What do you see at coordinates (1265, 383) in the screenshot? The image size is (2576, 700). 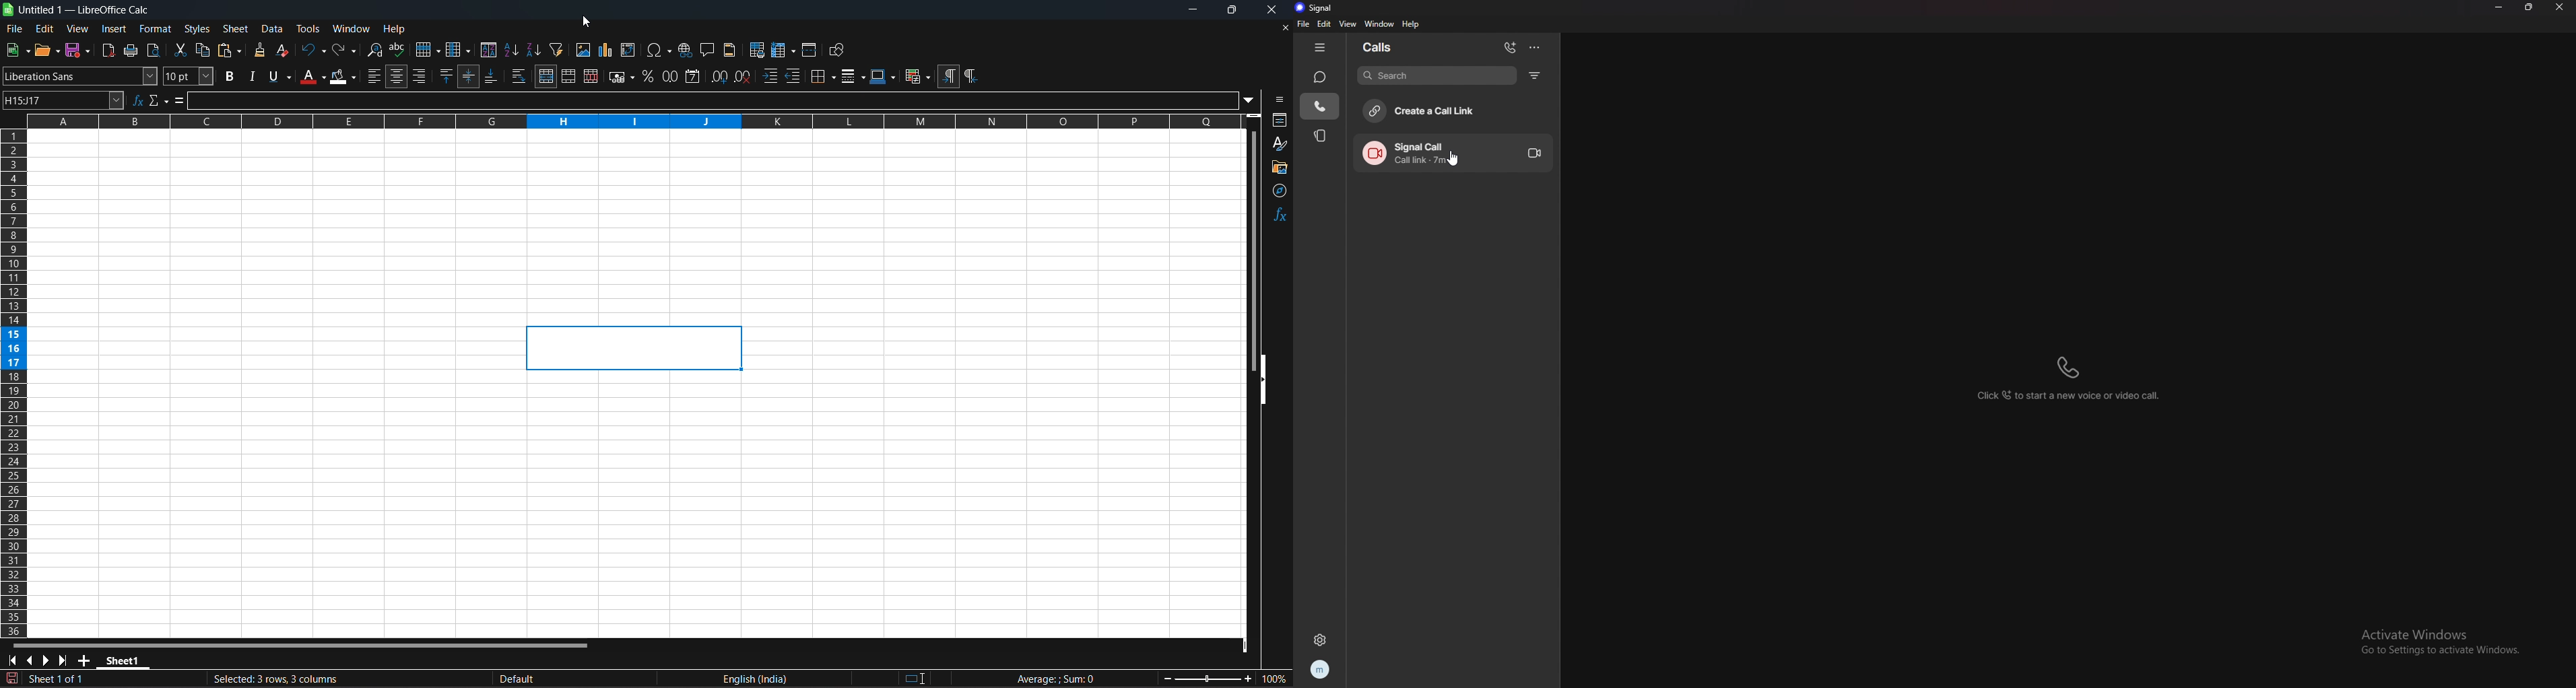 I see `hide` at bounding box center [1265, 383].